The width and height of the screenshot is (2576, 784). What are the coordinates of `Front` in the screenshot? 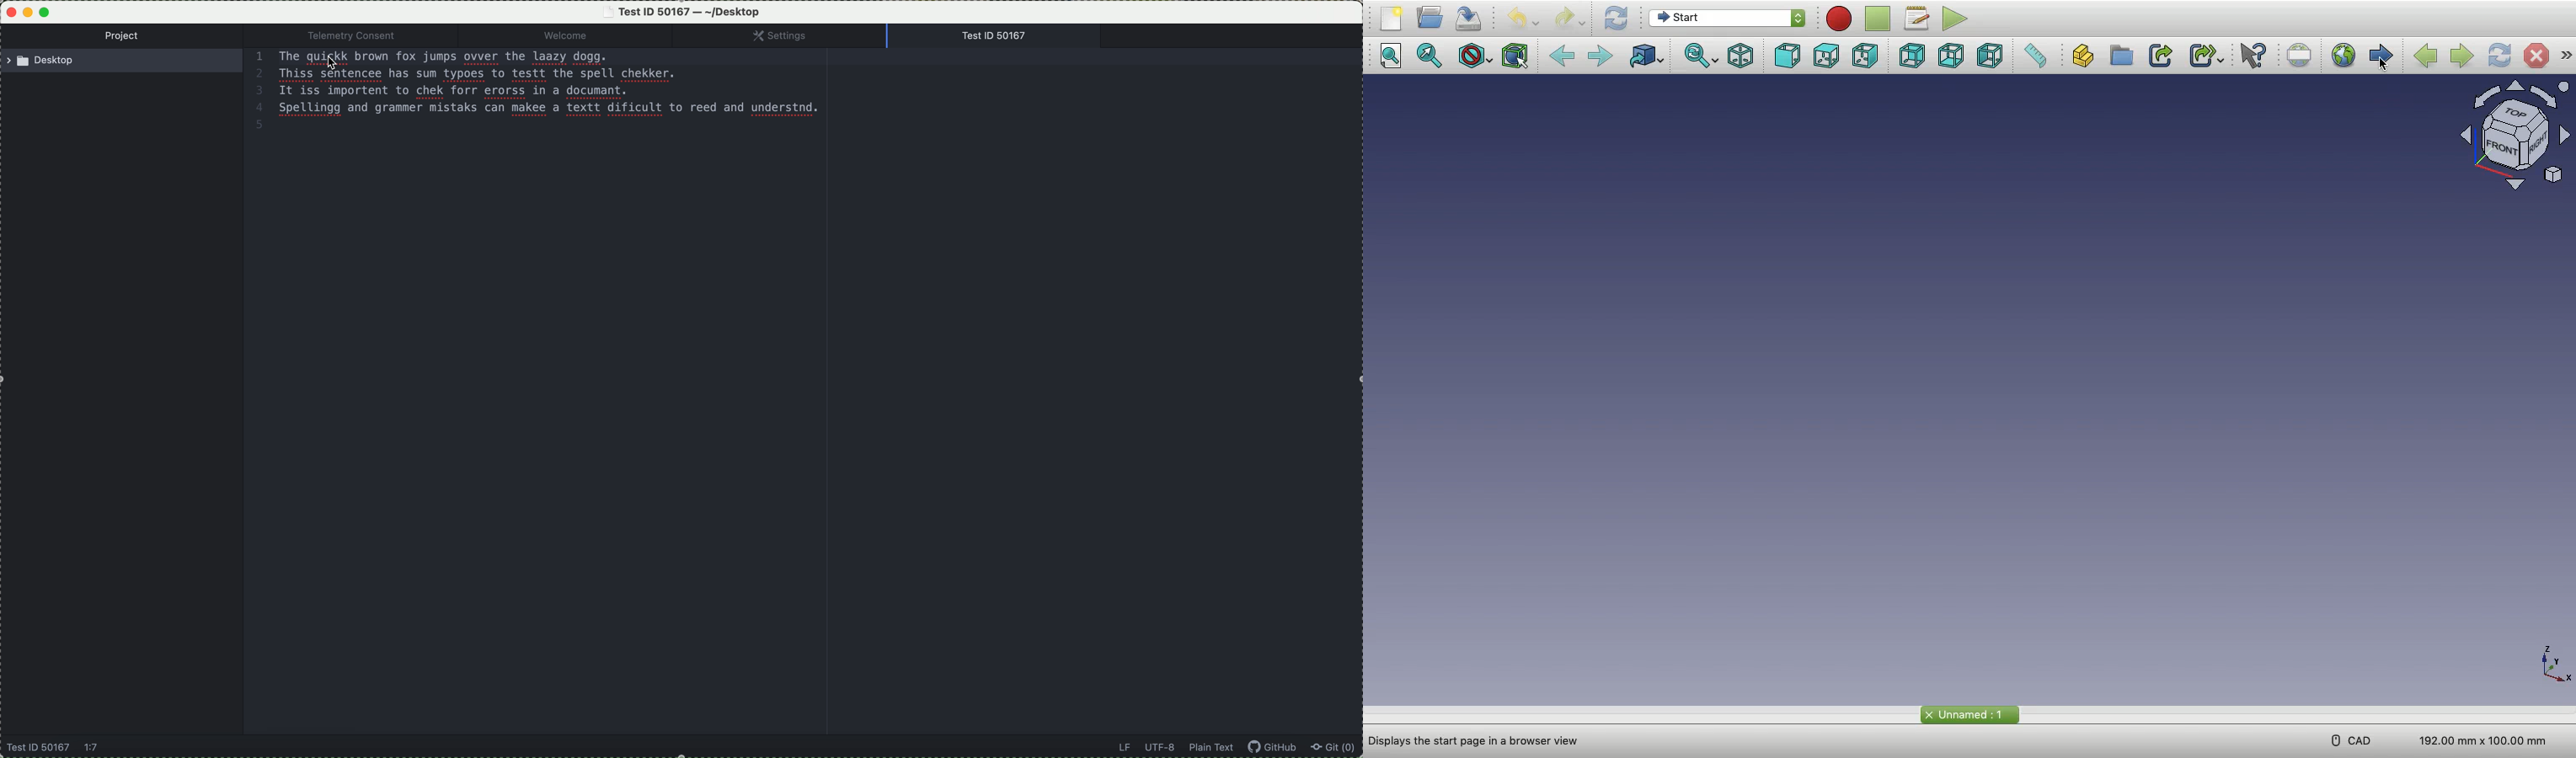 It's located at (1788, 56).